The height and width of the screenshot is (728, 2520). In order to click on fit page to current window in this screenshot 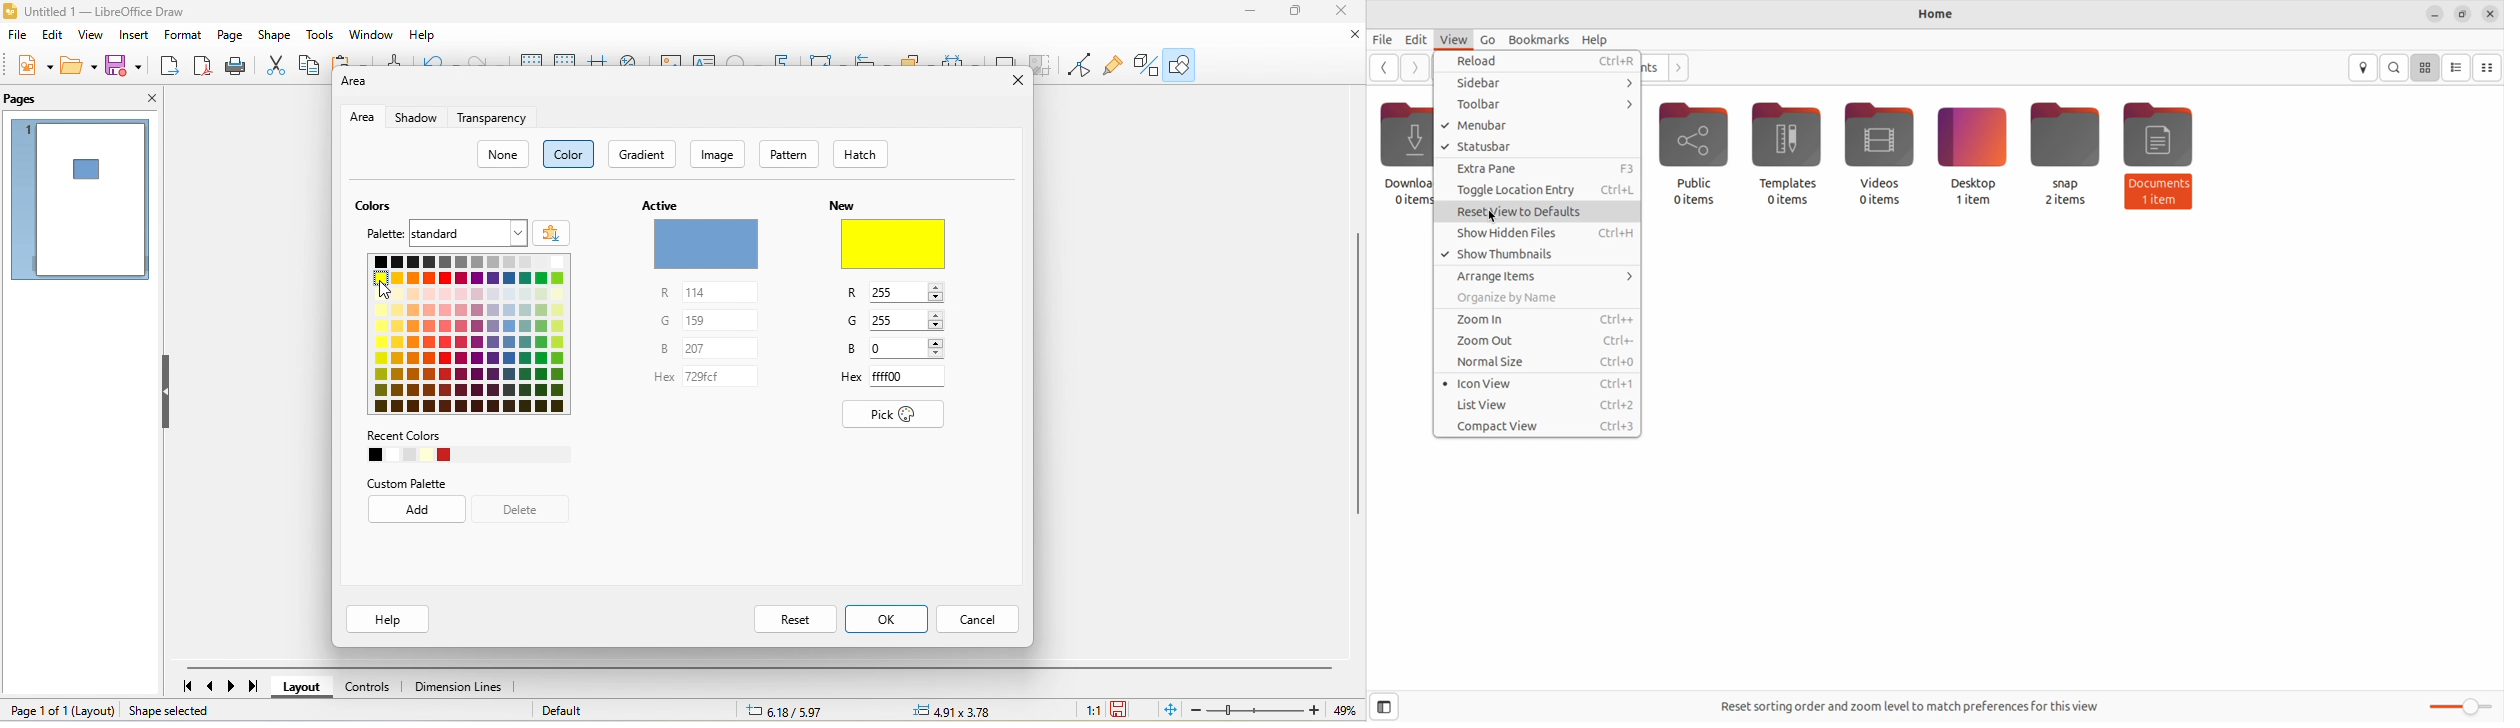, I will do `click(1167, 711)`.